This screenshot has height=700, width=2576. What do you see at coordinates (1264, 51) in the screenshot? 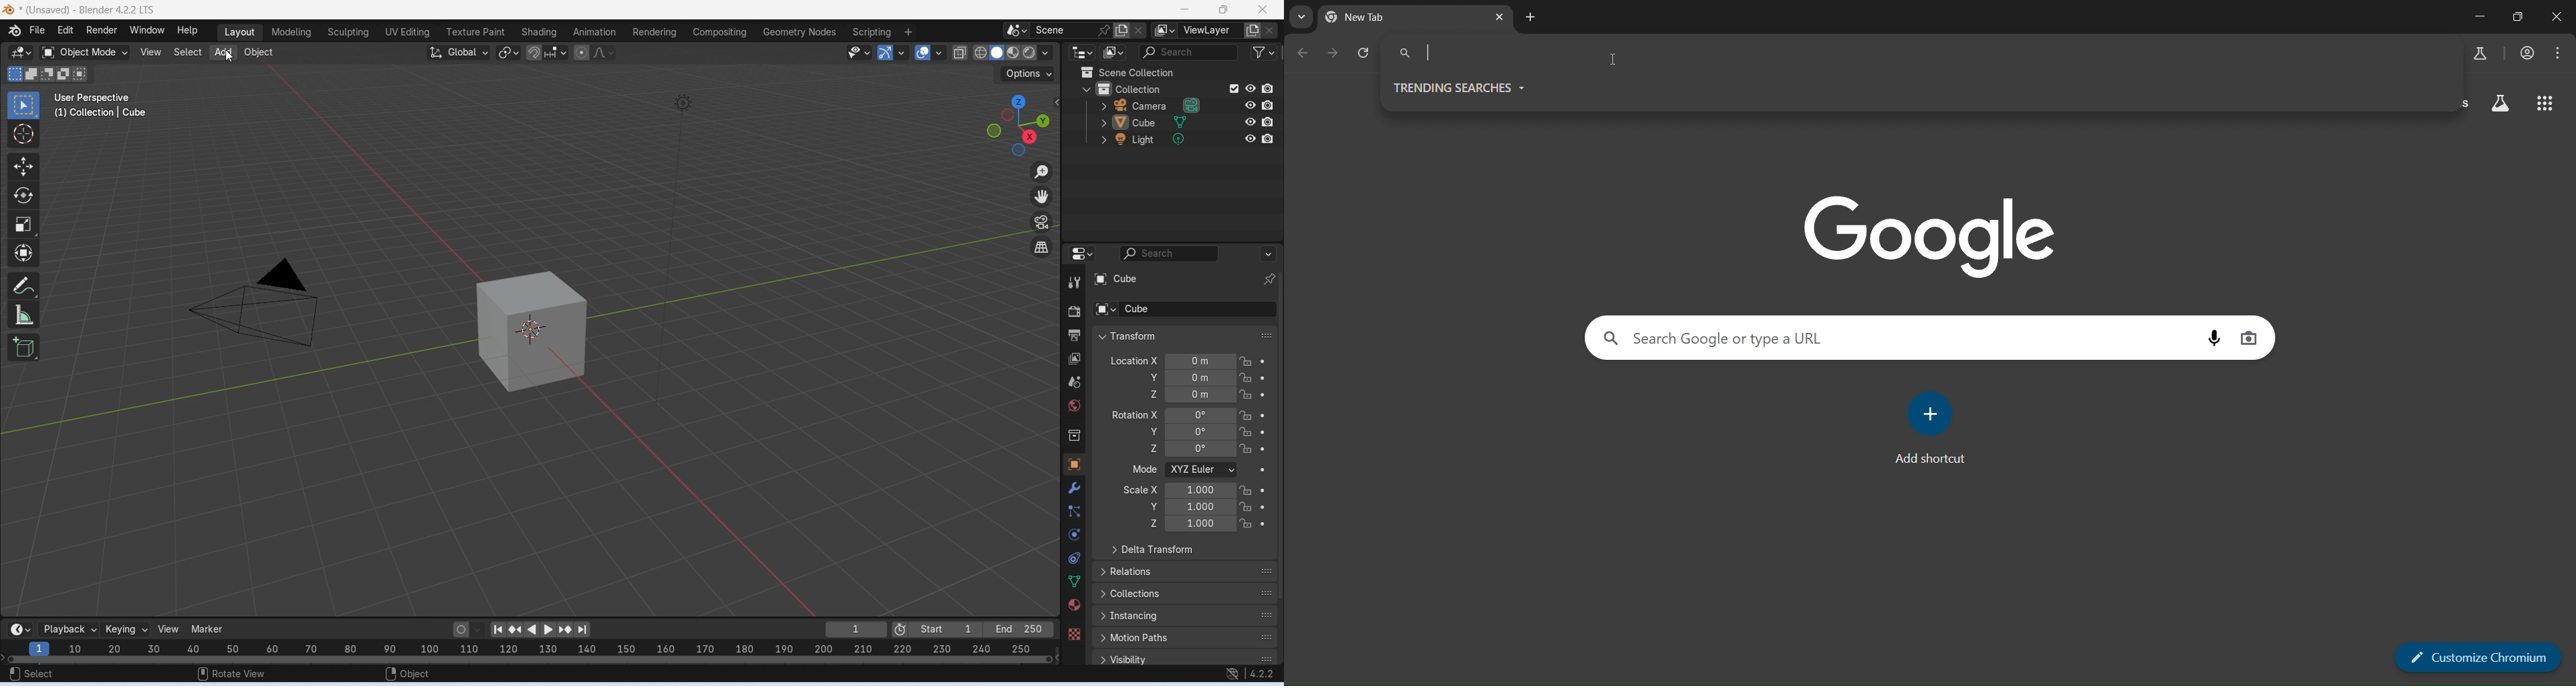
I see `filter` at bounding box center [1264, 51].